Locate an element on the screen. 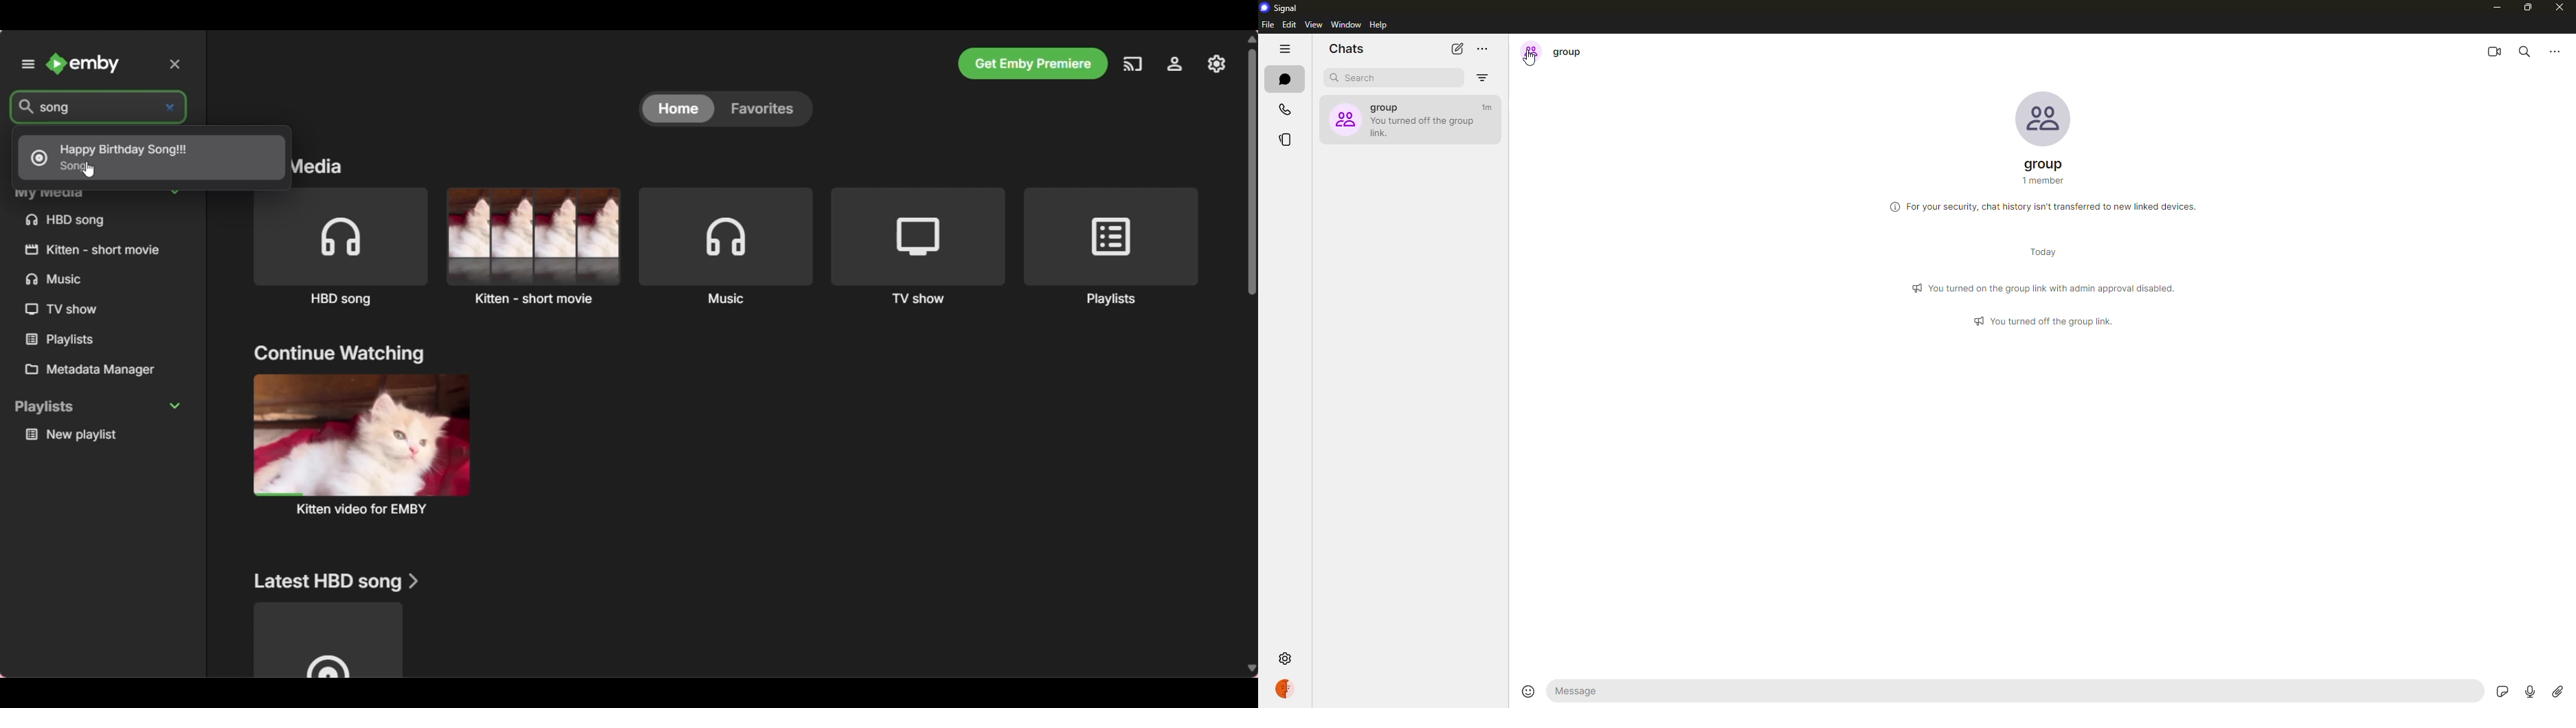  calls is located at coordinates (1284, 110).